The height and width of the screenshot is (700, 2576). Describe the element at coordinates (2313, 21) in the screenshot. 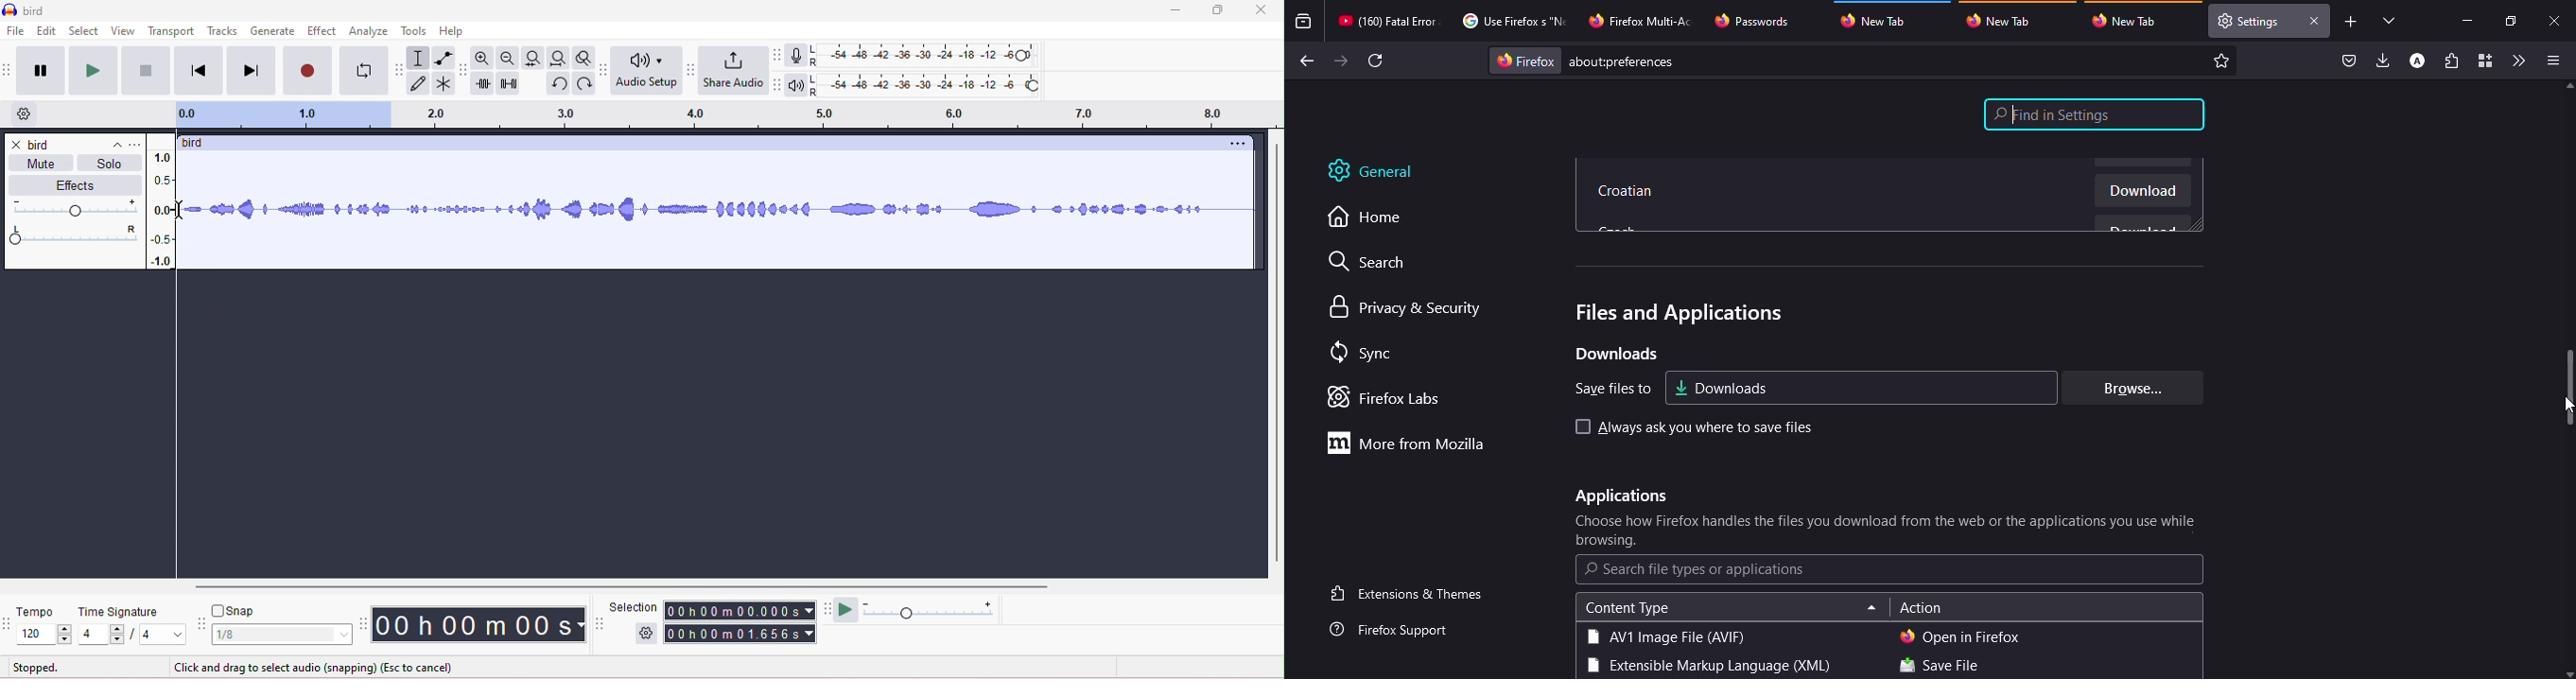

I see `close` at that location.